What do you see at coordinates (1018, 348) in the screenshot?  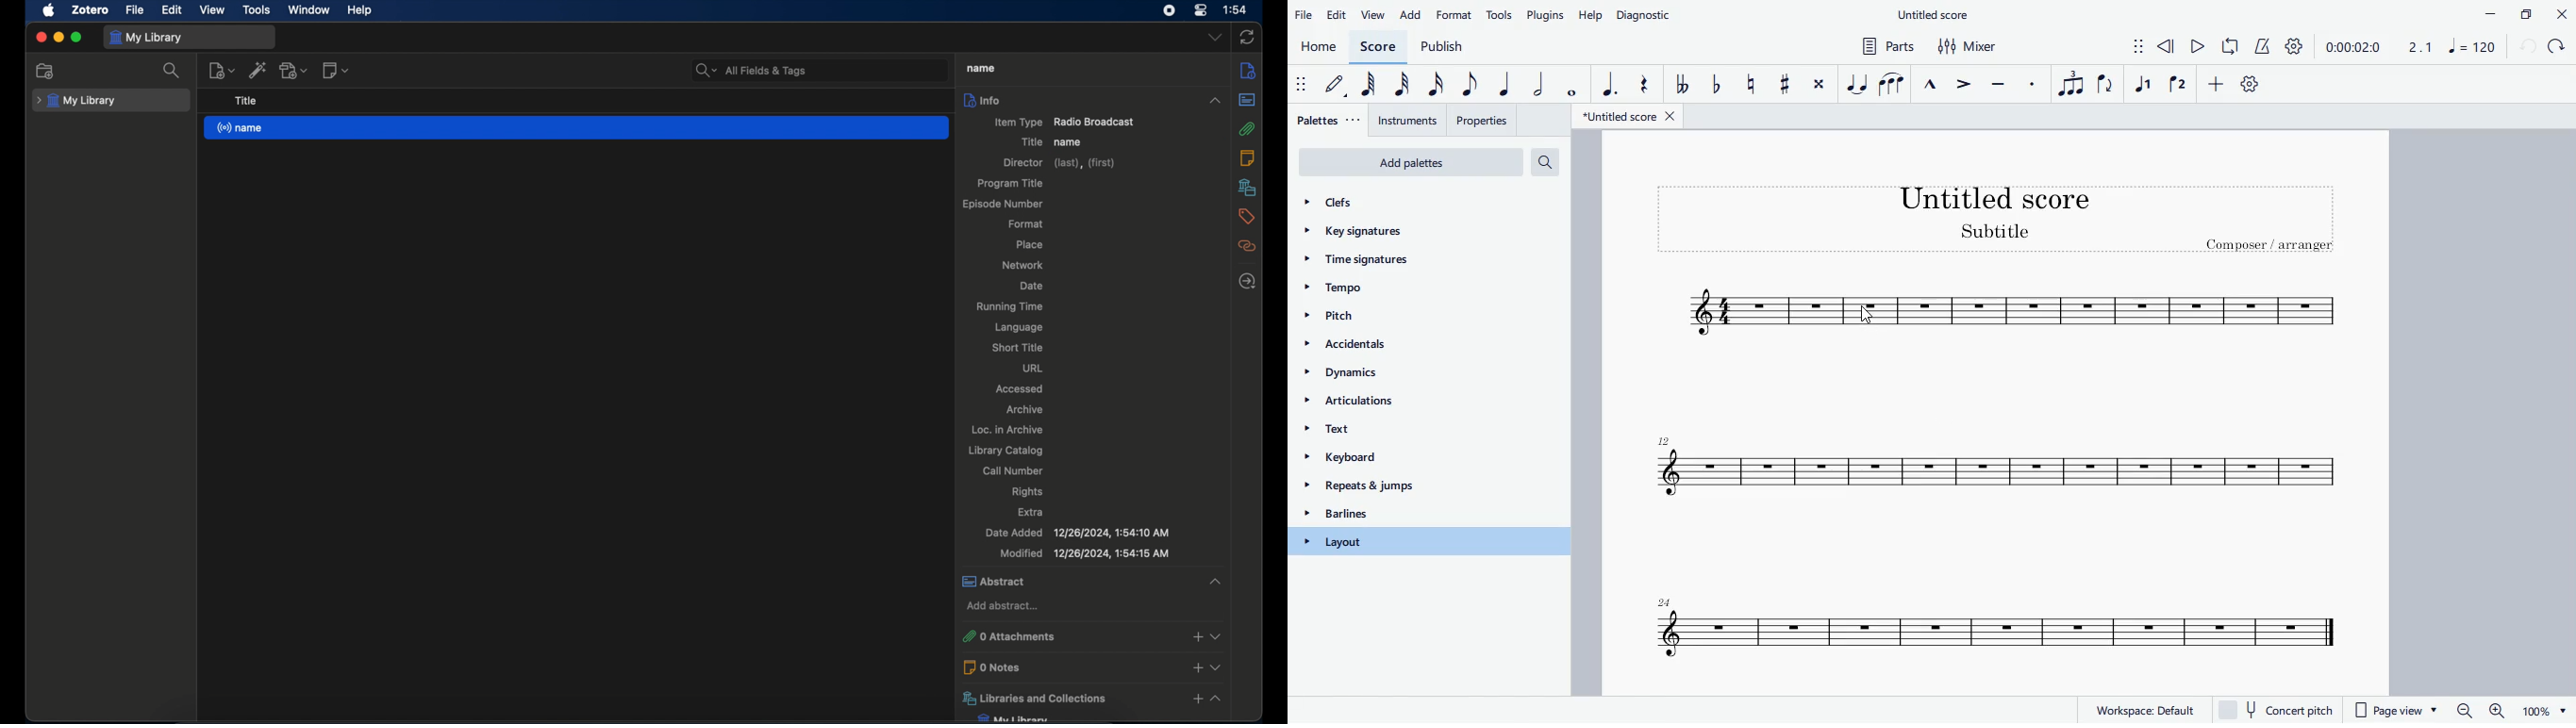 I see `short title` at bounding box center [1018, 348].